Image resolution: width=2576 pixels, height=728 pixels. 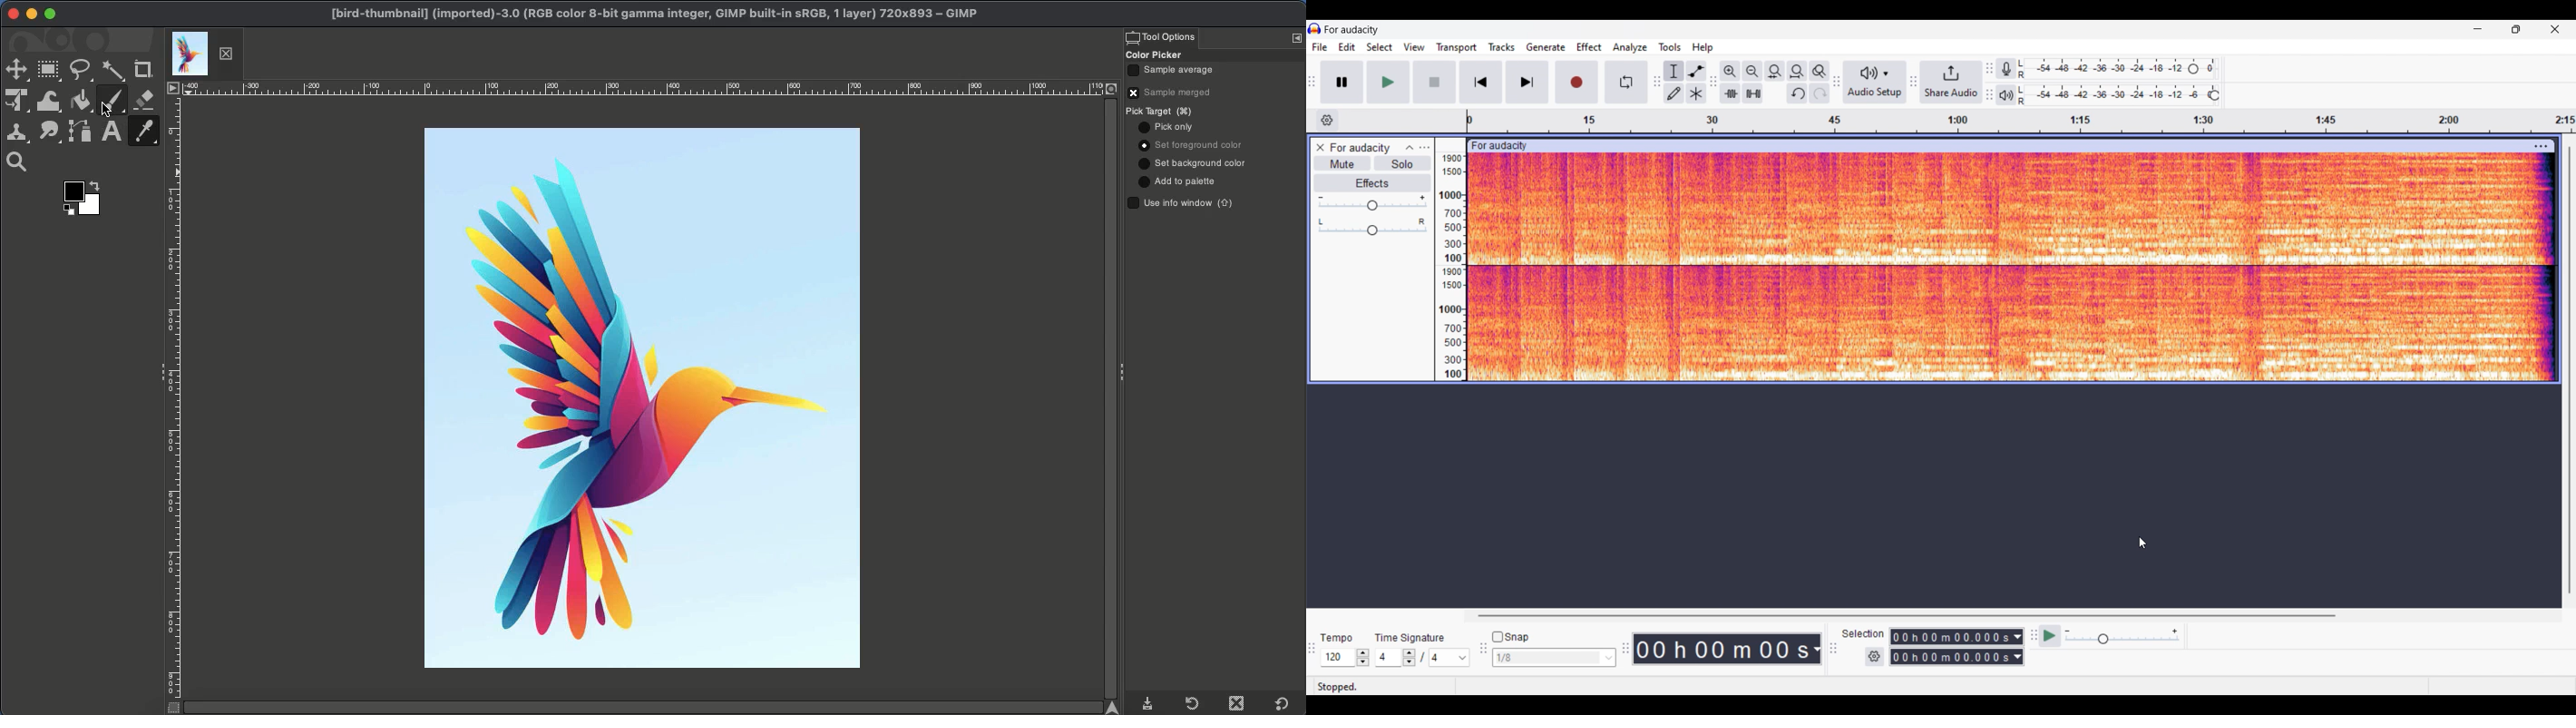 What do you see at coordinates (1423, 657) in the screenshot?
I see `Time signature settings` at bounding box center [1423, 657].